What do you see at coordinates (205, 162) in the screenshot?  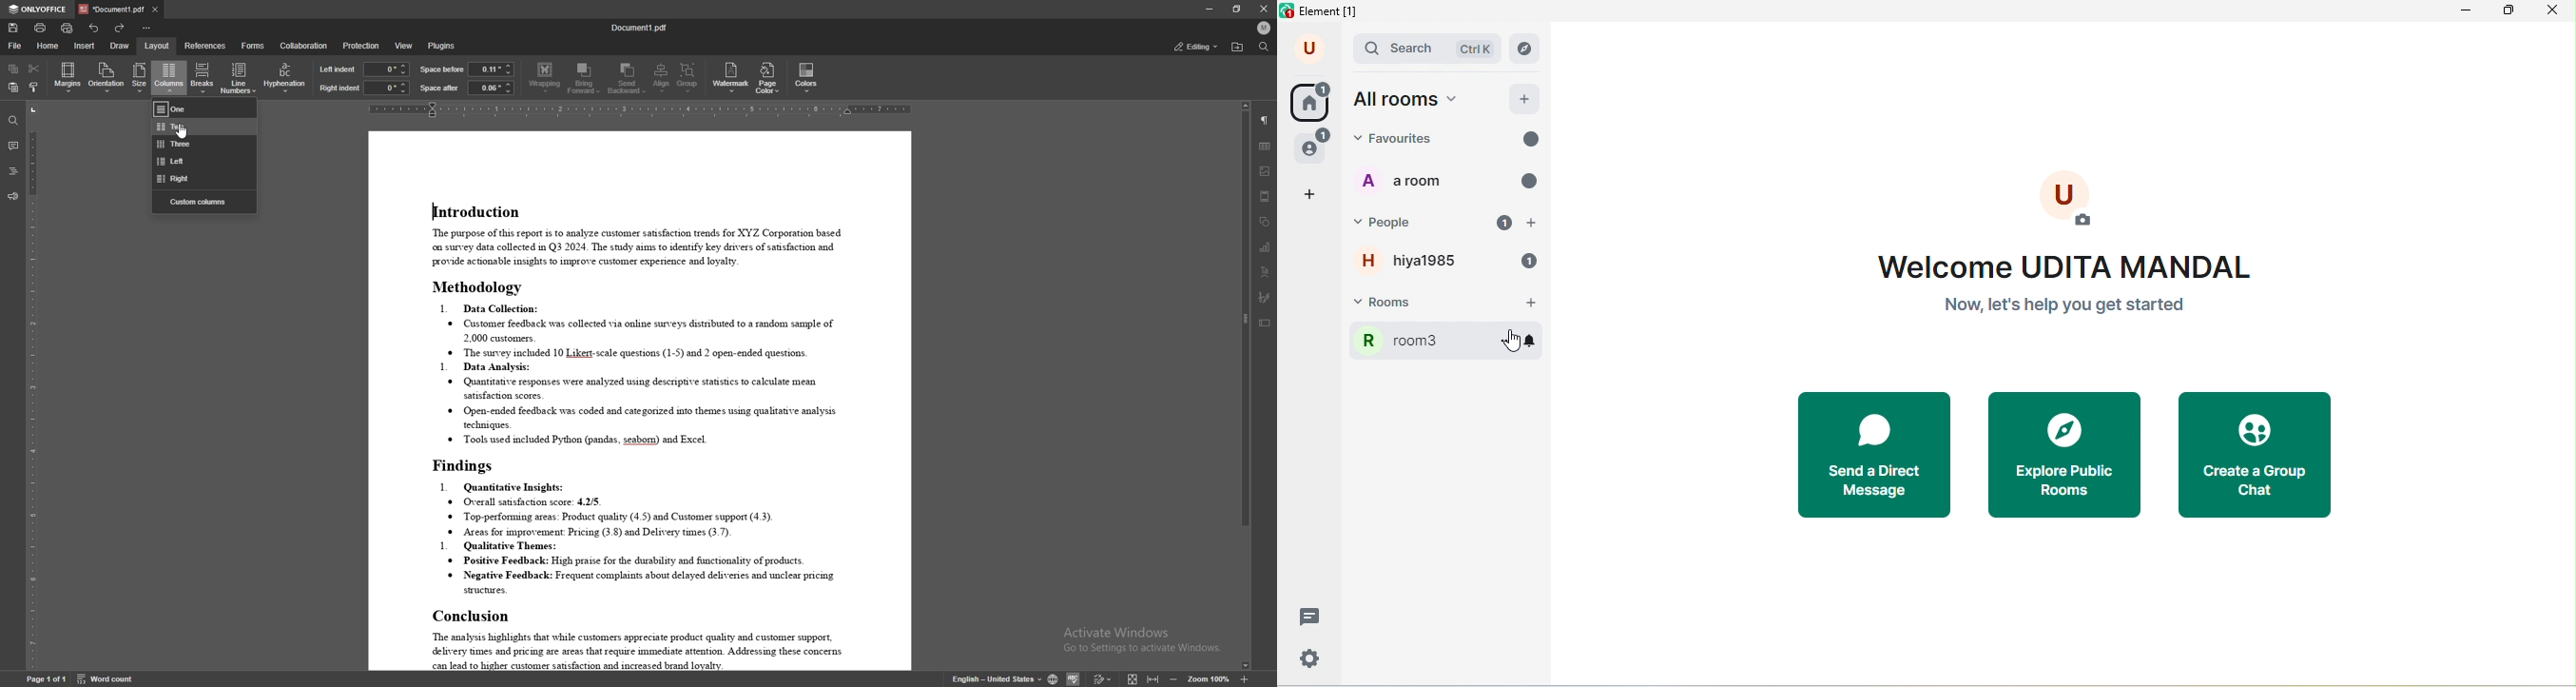 I see `left` at bounding box center [205, 162].